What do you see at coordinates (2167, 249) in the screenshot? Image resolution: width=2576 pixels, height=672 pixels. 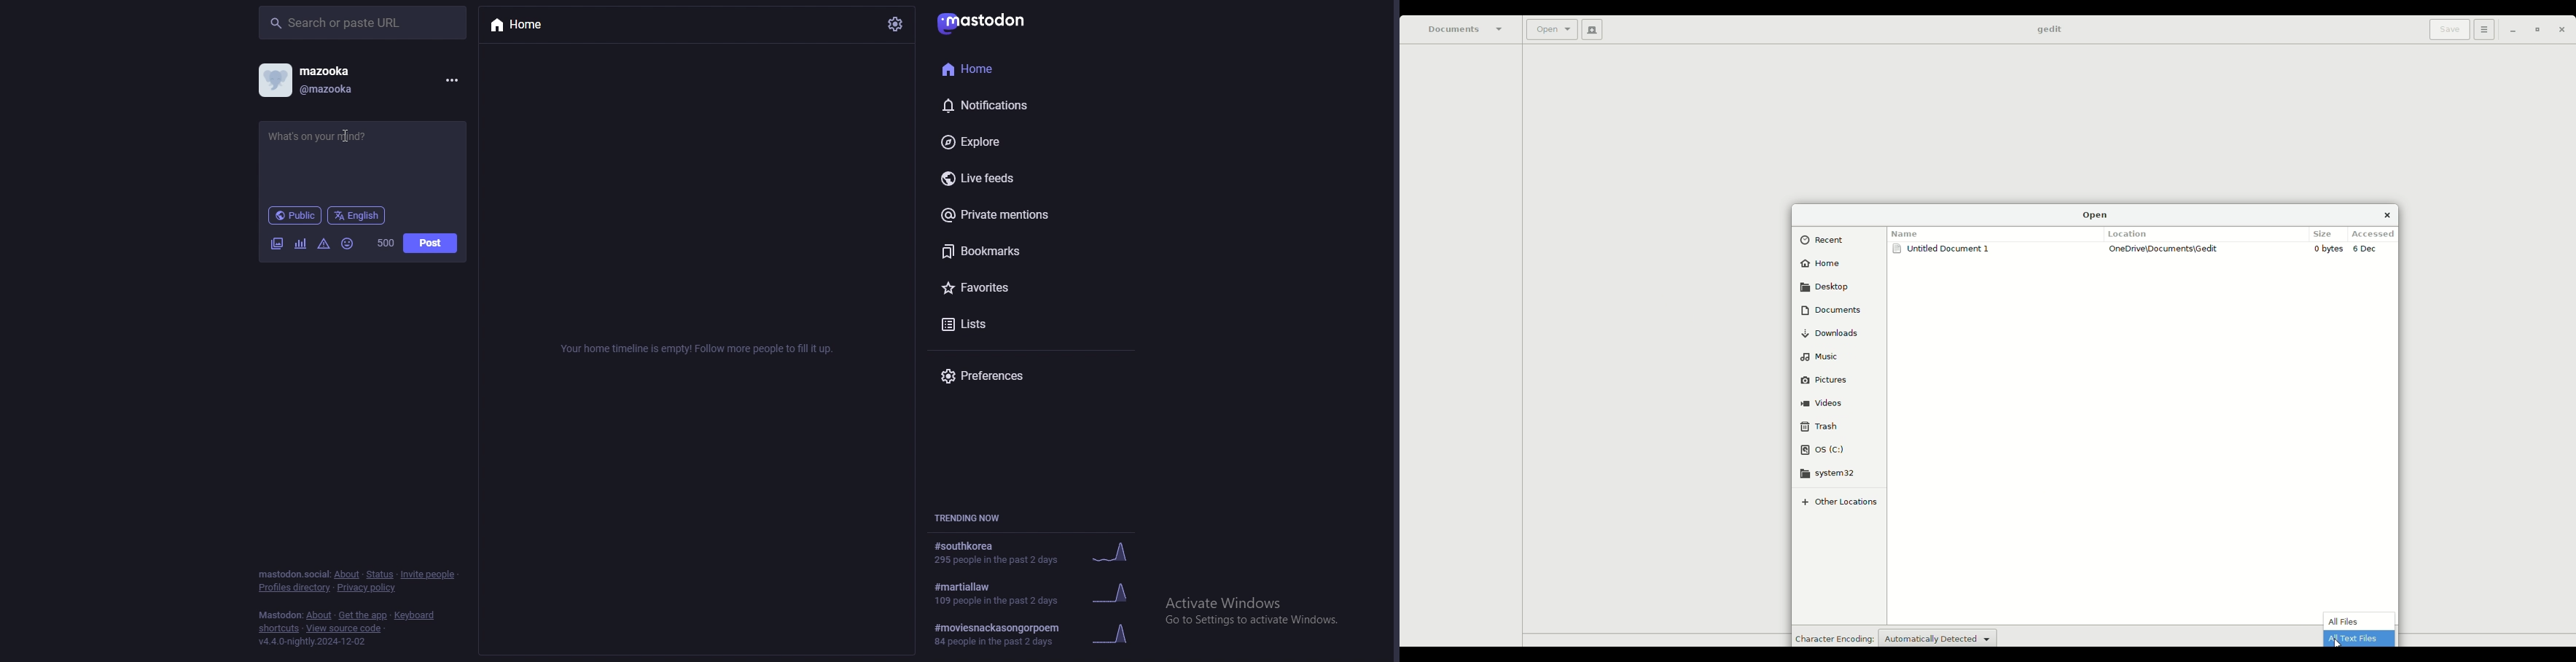 I see `OneDrive/Documents/Gedit` at bounding box center [2167, 249].